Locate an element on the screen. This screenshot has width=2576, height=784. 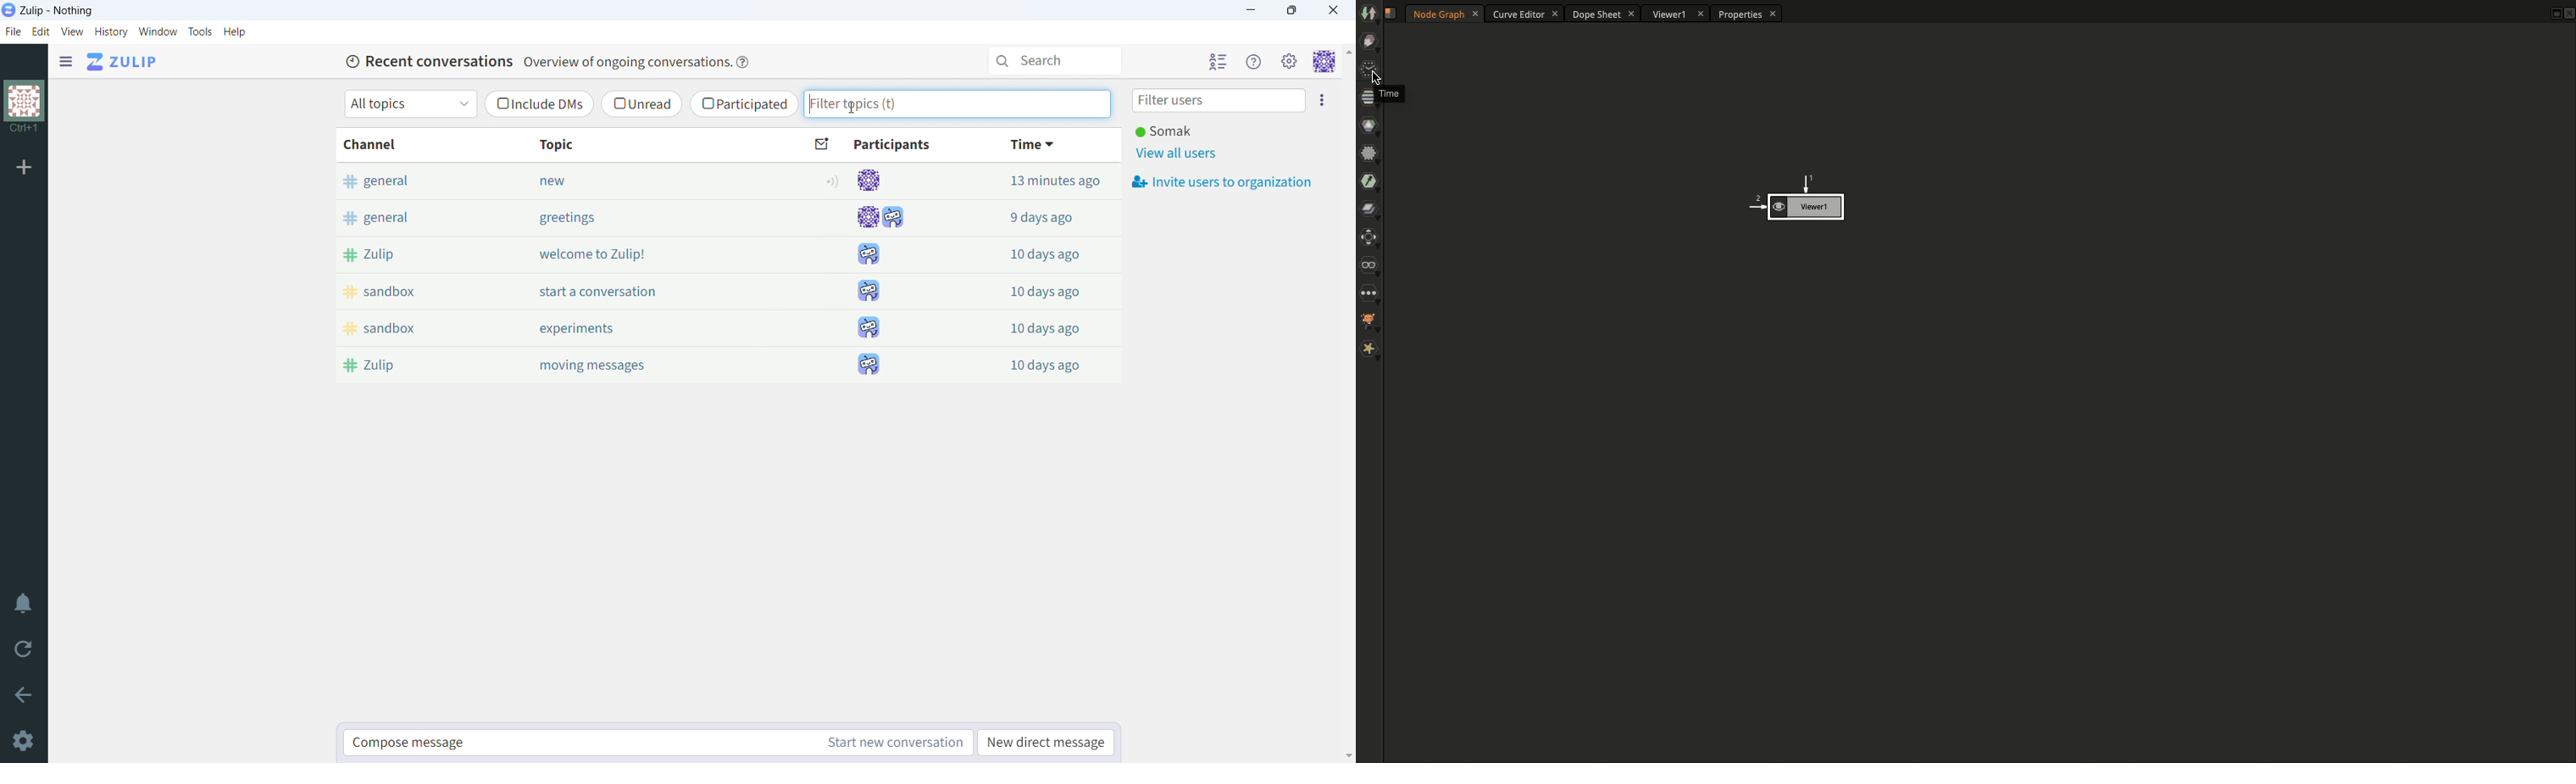
view is located at coordinates (71, 32).